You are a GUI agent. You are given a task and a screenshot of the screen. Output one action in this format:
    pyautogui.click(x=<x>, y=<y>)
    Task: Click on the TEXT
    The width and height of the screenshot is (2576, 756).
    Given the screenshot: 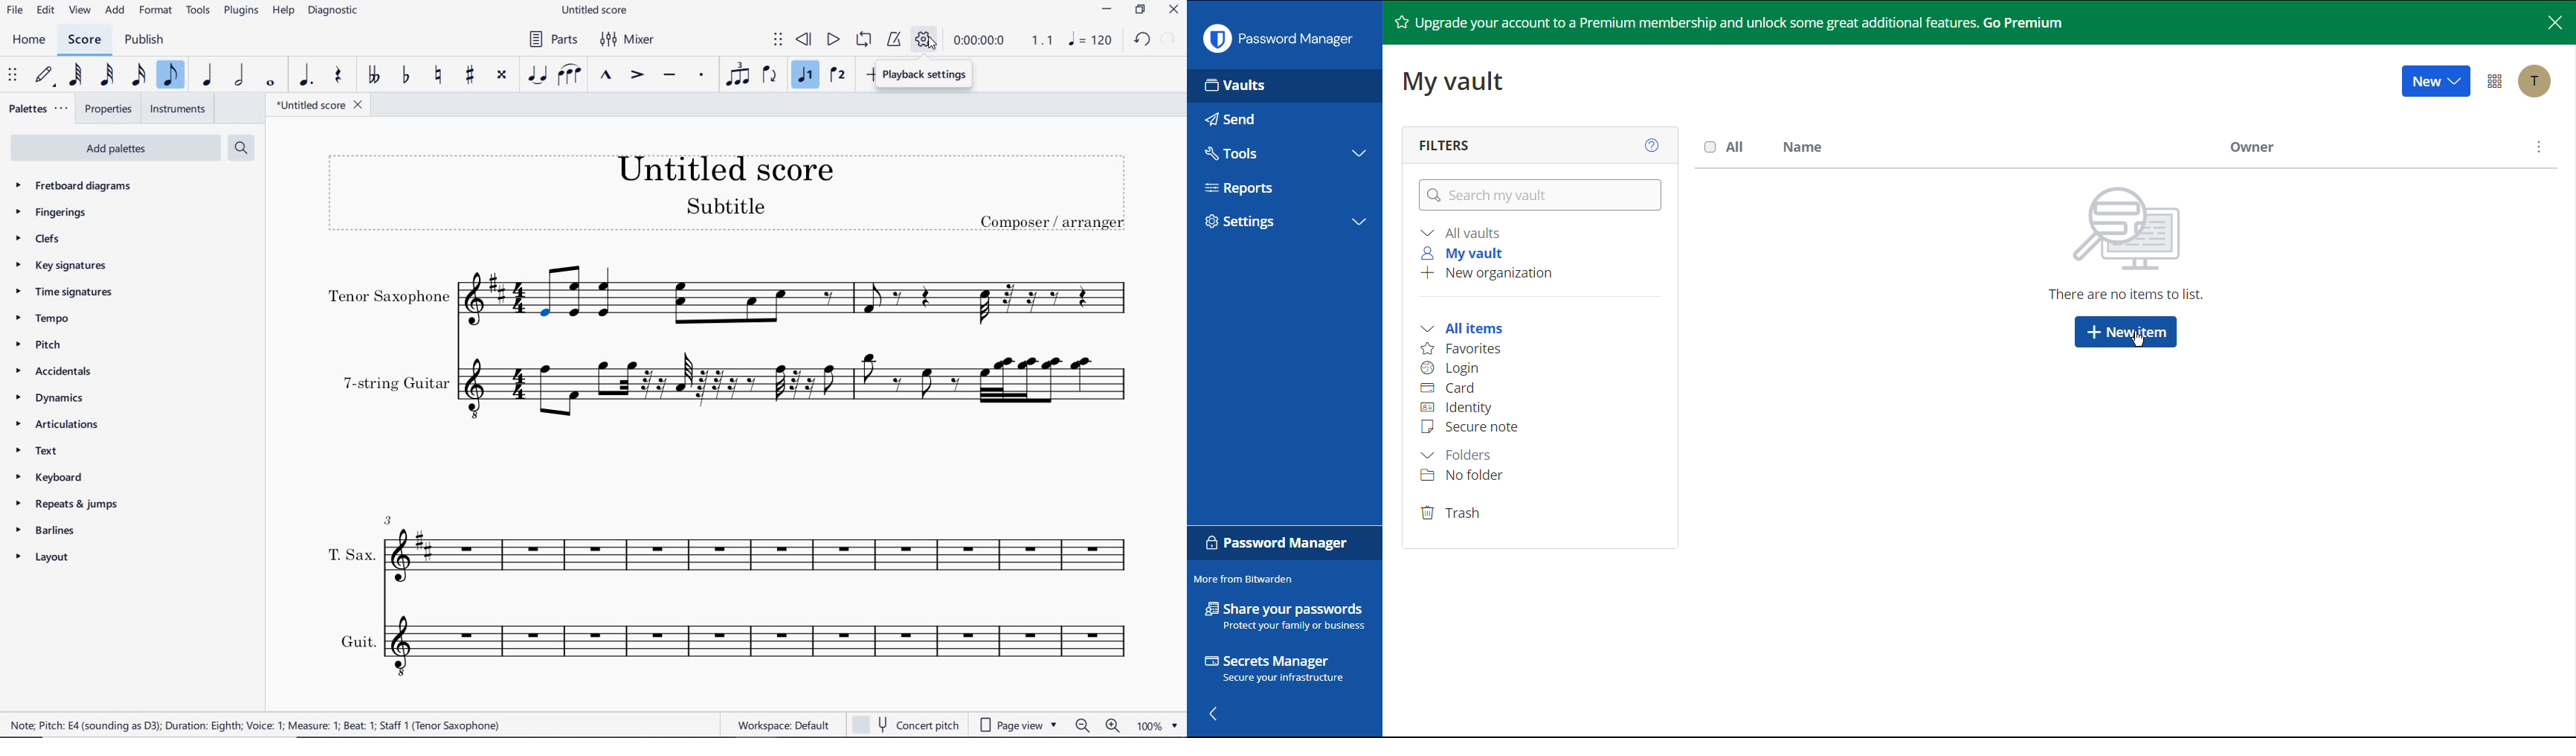 What is the action you would take?
    pyautogui.click(x=33, y=450)
    